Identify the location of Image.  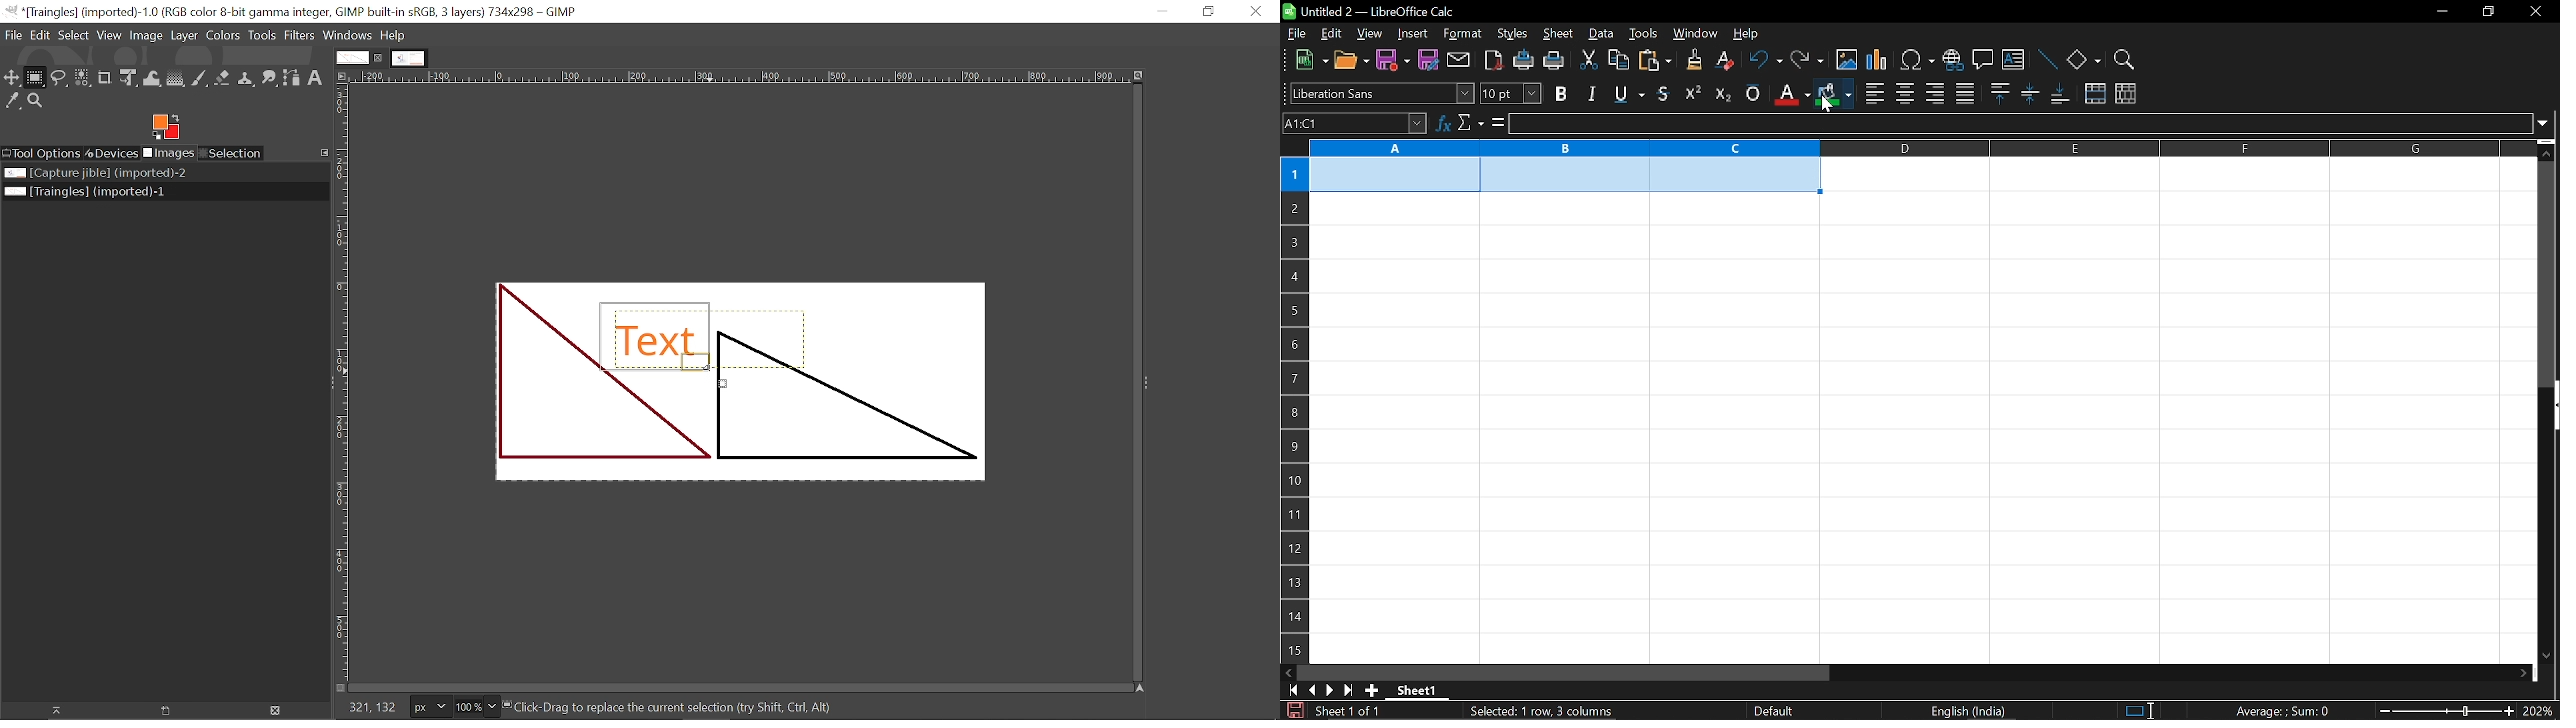
(146, 36).